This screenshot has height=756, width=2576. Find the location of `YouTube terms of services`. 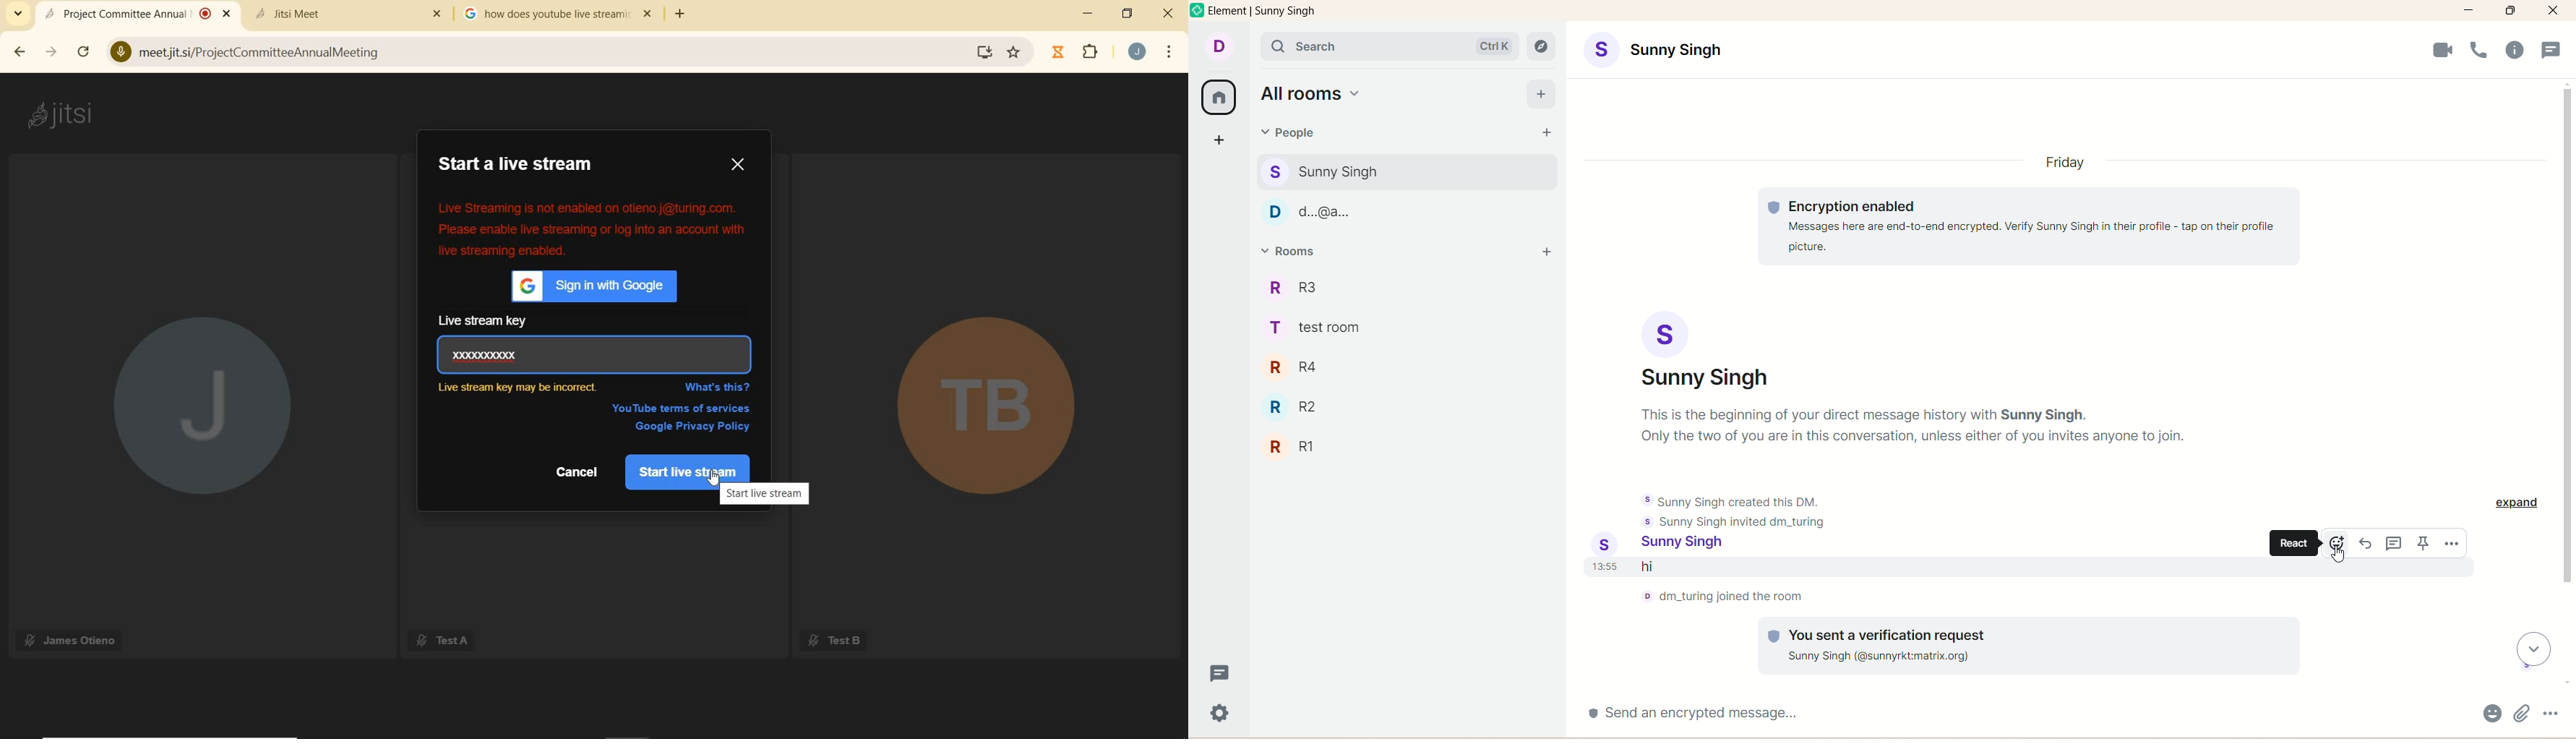

YouTube terms of services is located at coordinates (683, 405).